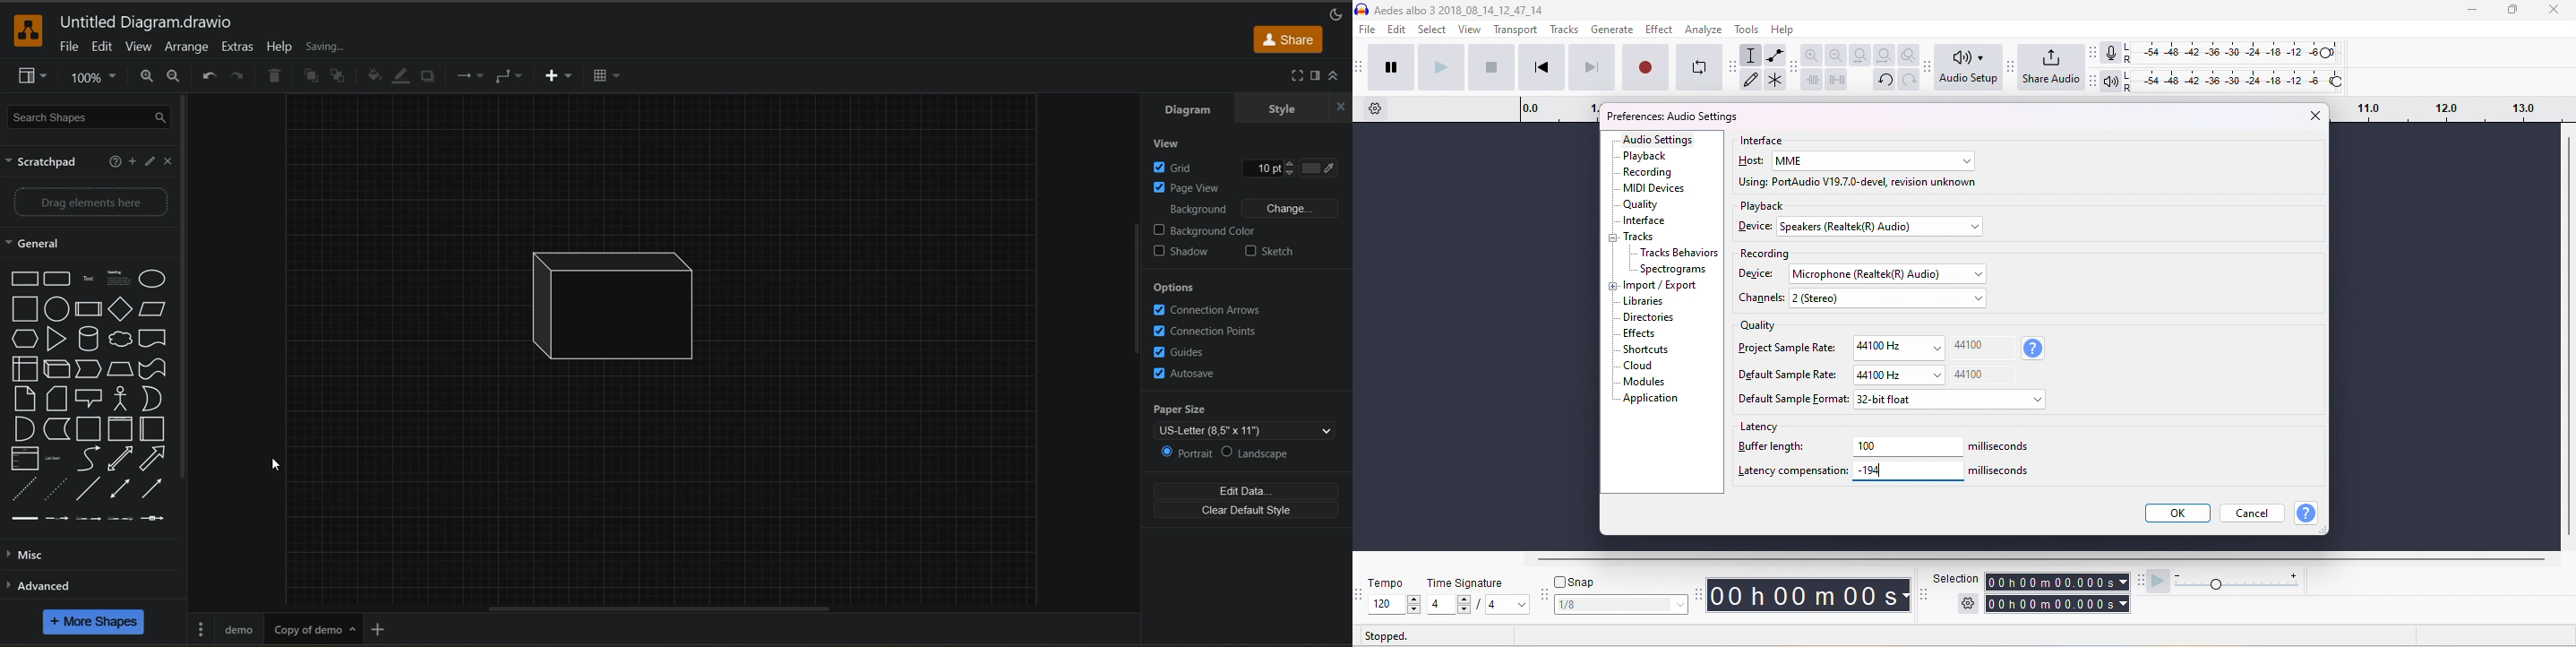 The image size is (2576, 672). I want to click on zoom, so click(92, 76).